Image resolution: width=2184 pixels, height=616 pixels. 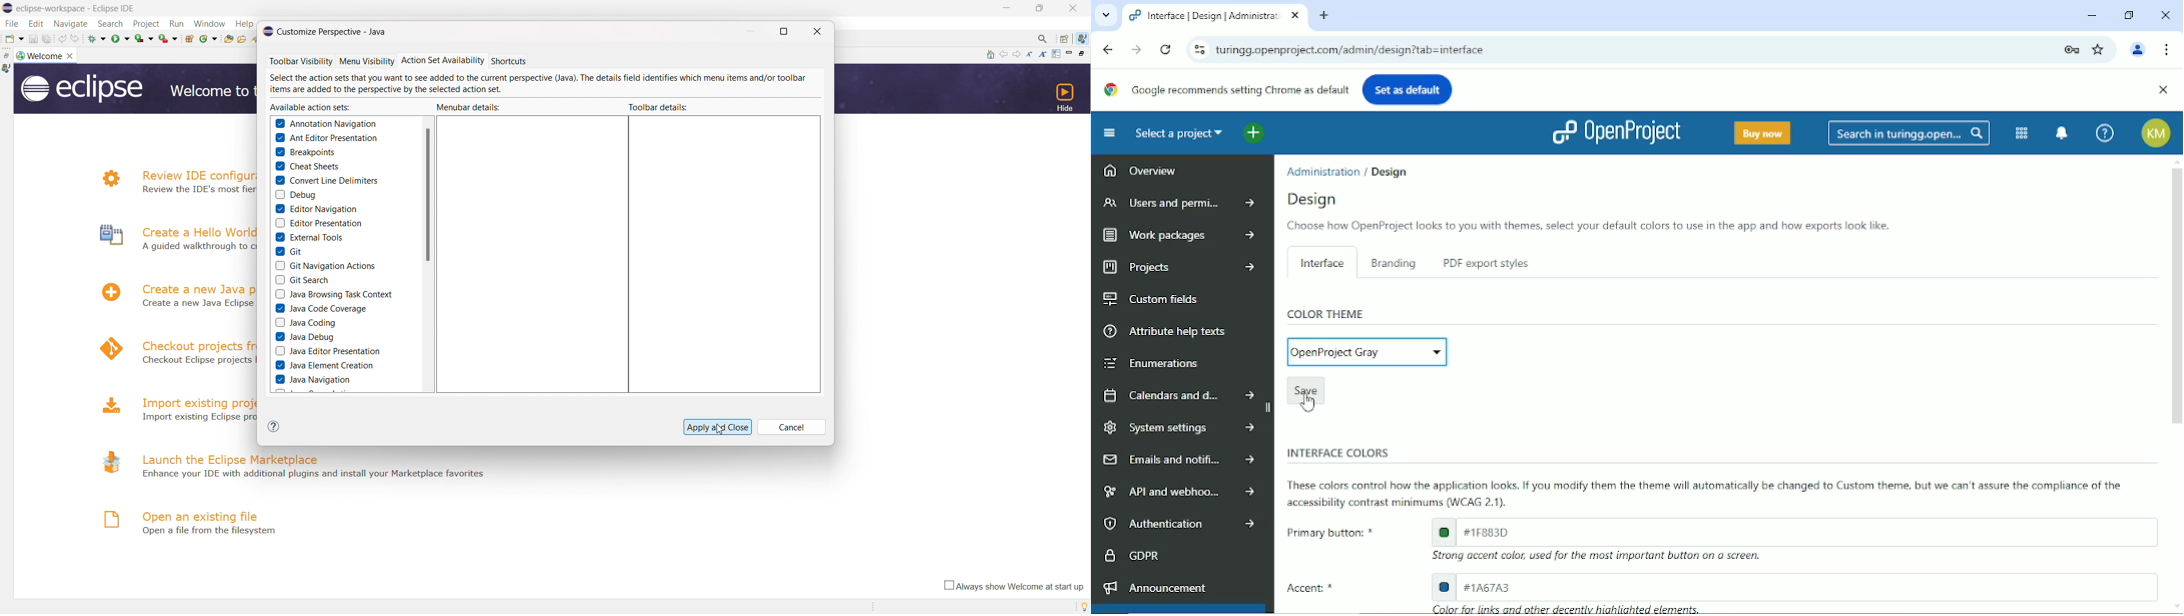 I want to click on Branding, so click(x=1394, y=263).